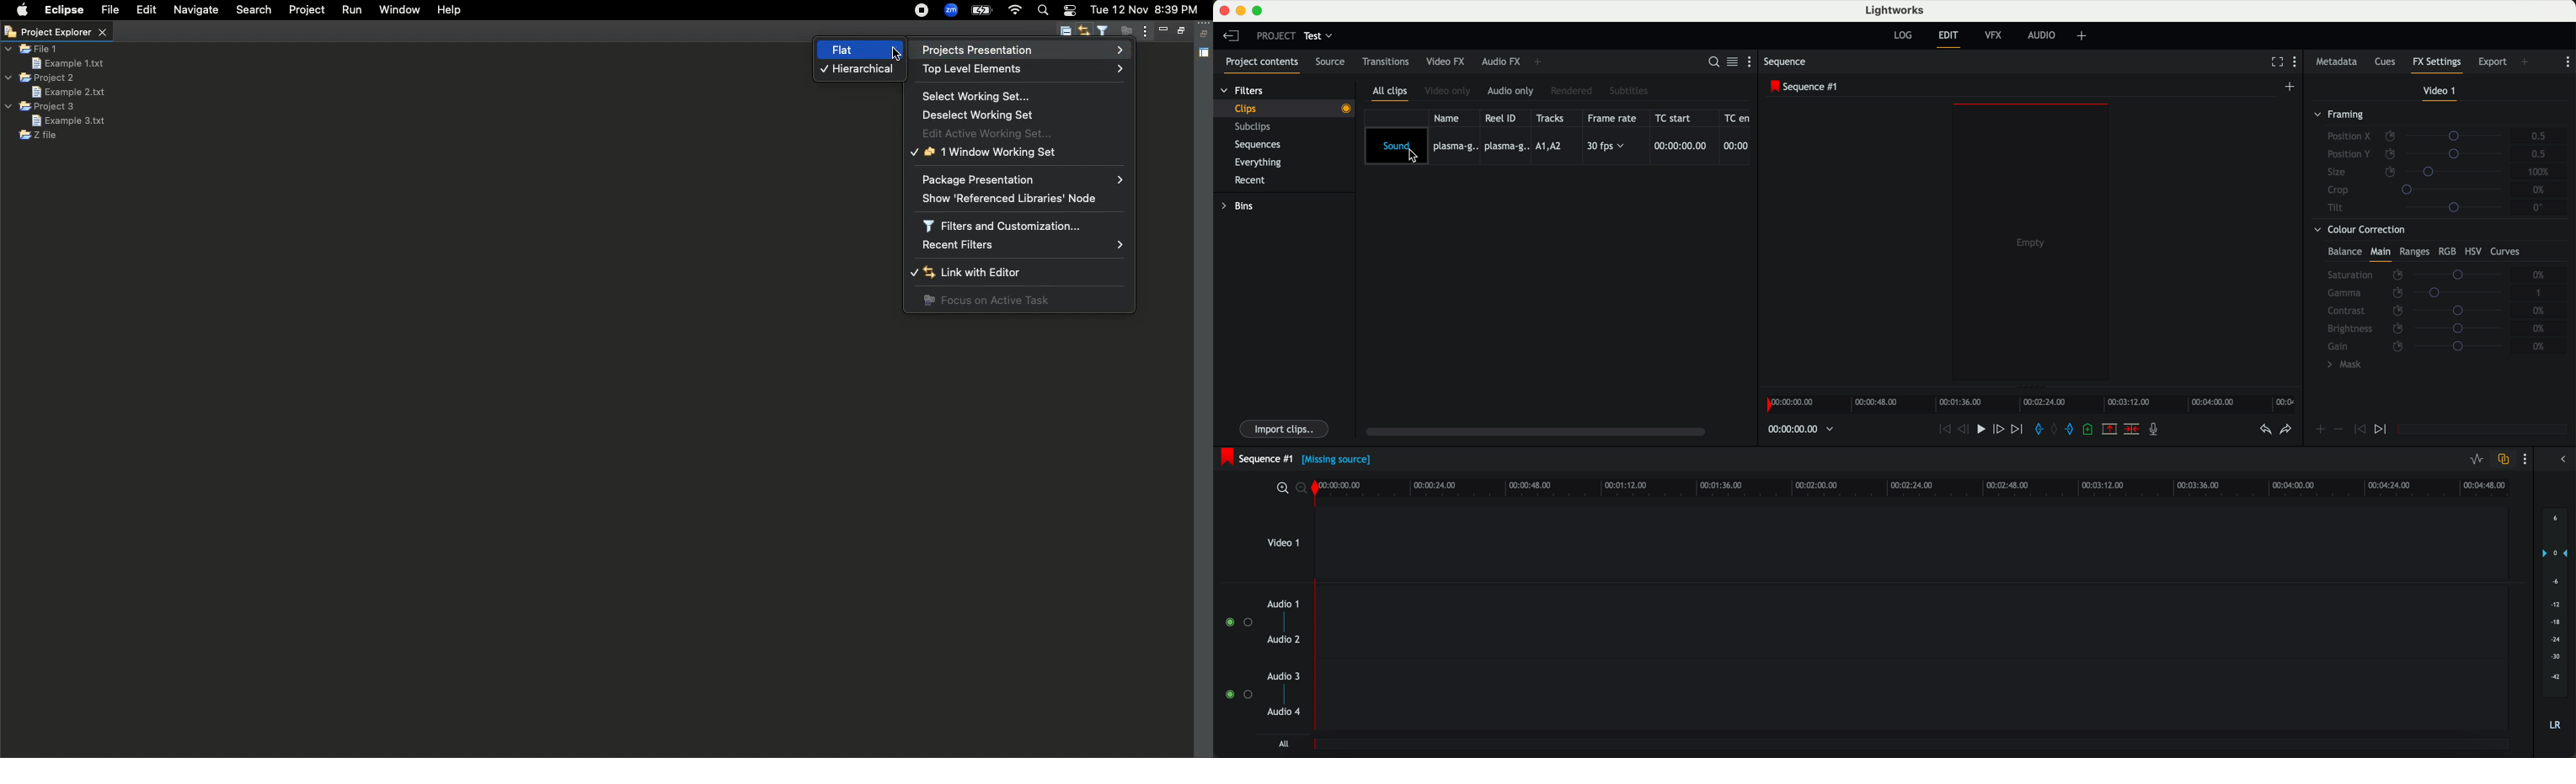  What do you see at coordinates (857, 71) in the screenshot?
I see `Hierarchical` at bounding box center [857, 71].